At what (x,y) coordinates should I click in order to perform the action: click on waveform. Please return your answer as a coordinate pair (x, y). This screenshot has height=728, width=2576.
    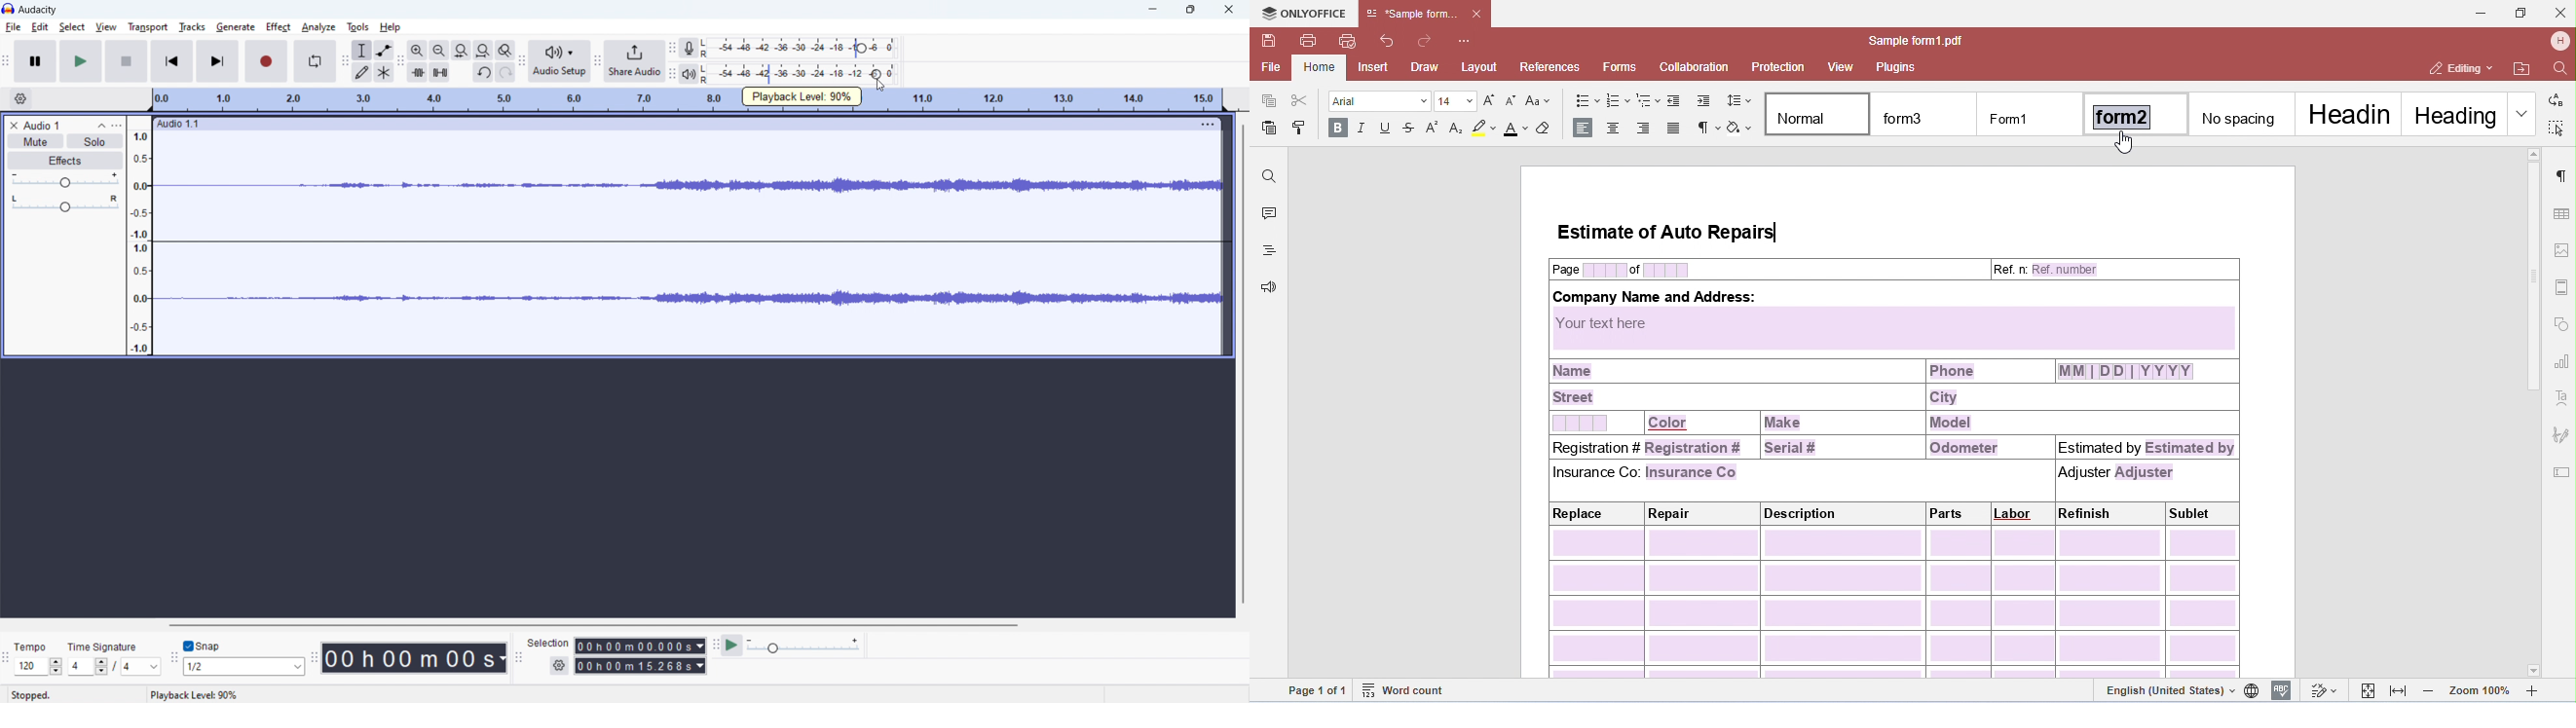
    Looking at the image, I should click on (689, 186).